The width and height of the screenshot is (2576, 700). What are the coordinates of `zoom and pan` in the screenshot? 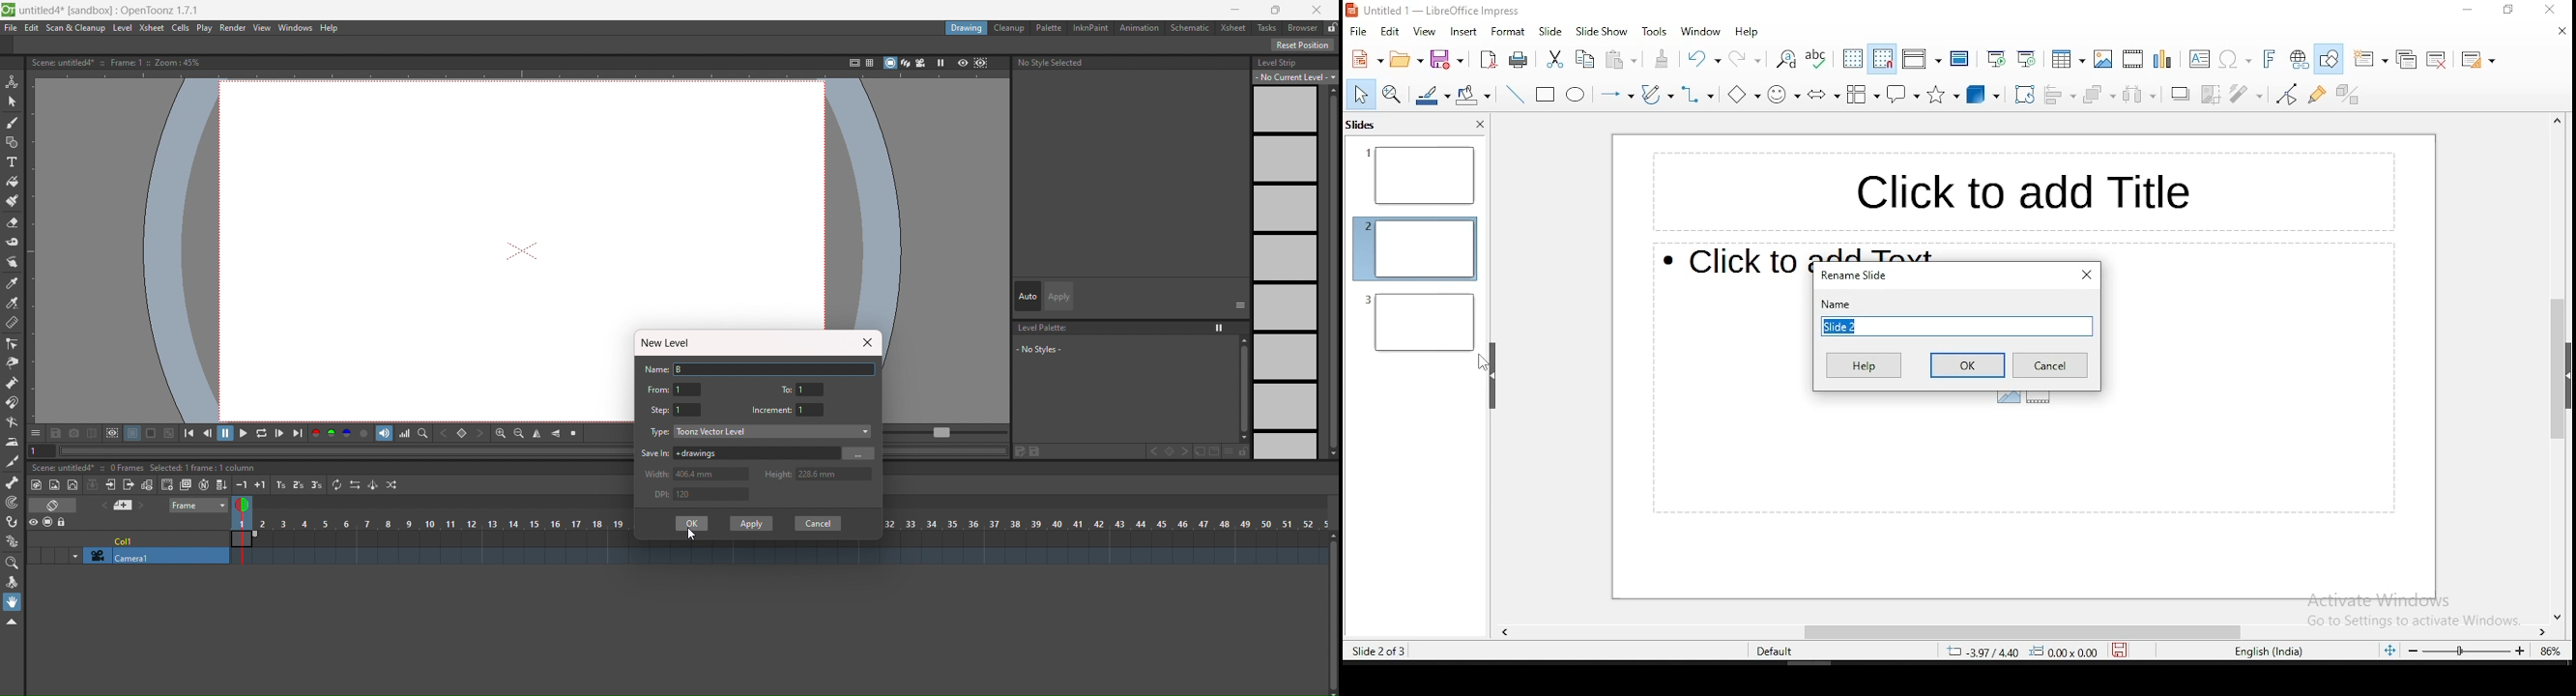 It's located at (1392, 94).